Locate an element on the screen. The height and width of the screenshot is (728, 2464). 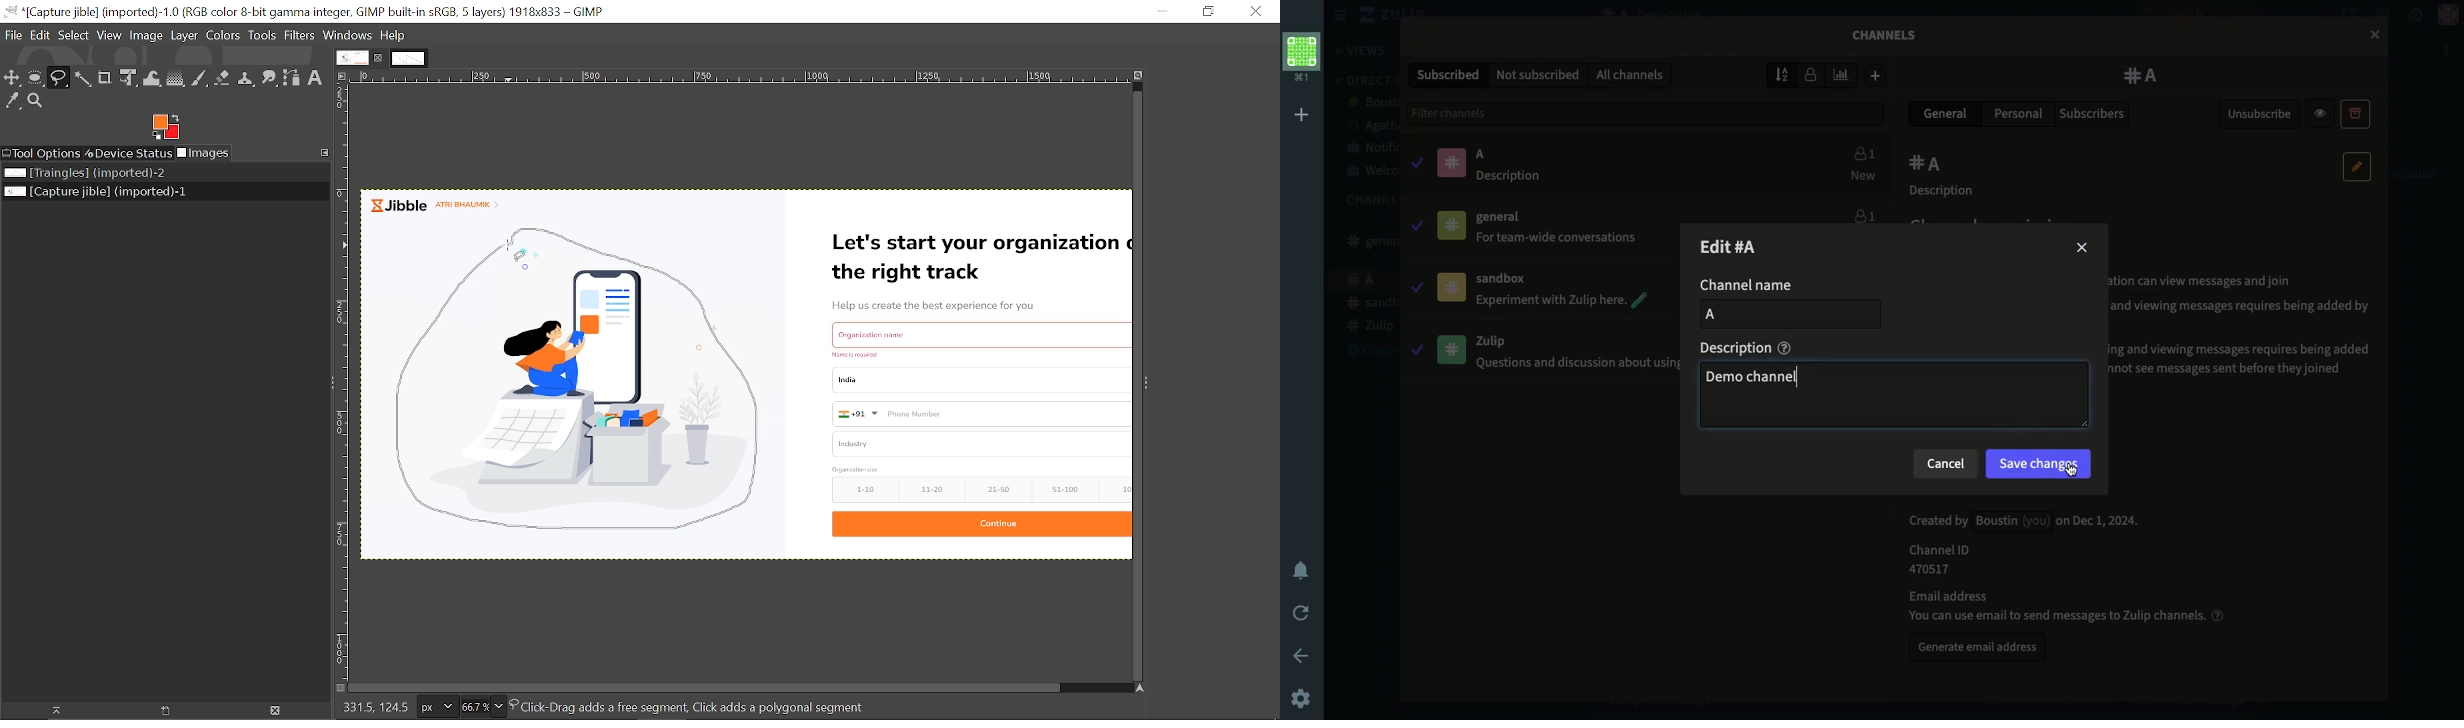
Filter channels is located at coordinates (1649, 113).